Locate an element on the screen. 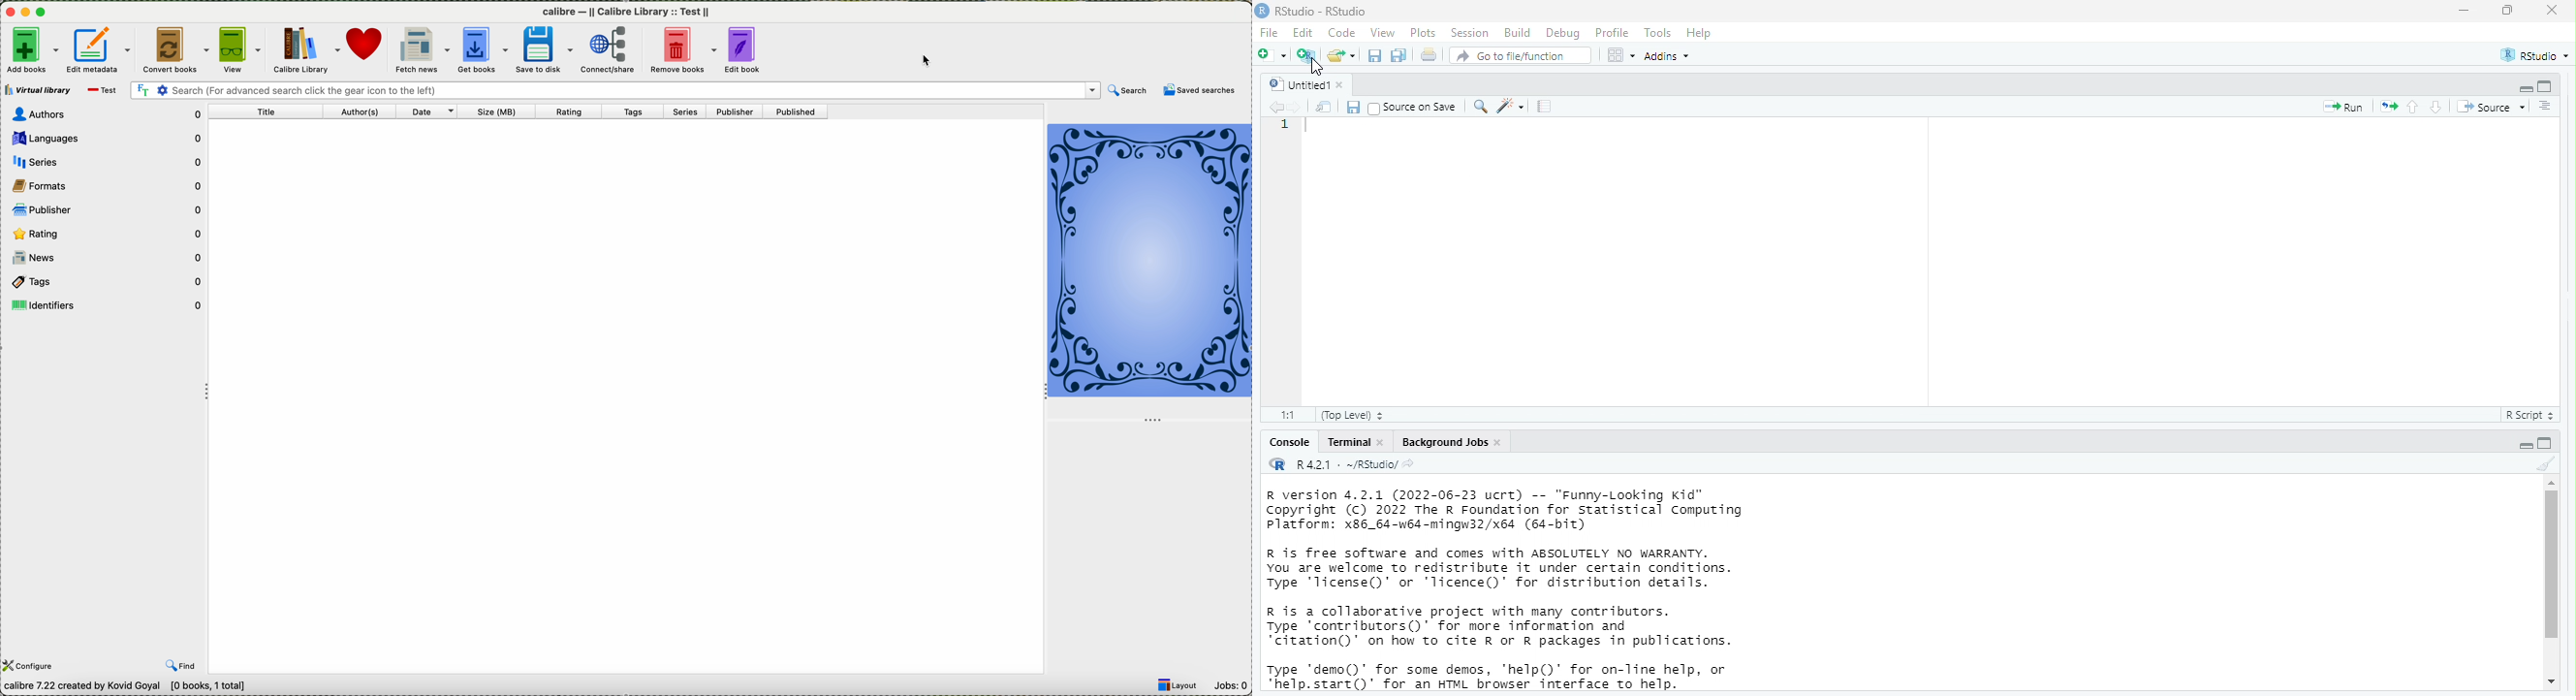 Image resolution: width=2576 pixels, height=700 pixels. typing cursor is located at coordinates (1313, 127).